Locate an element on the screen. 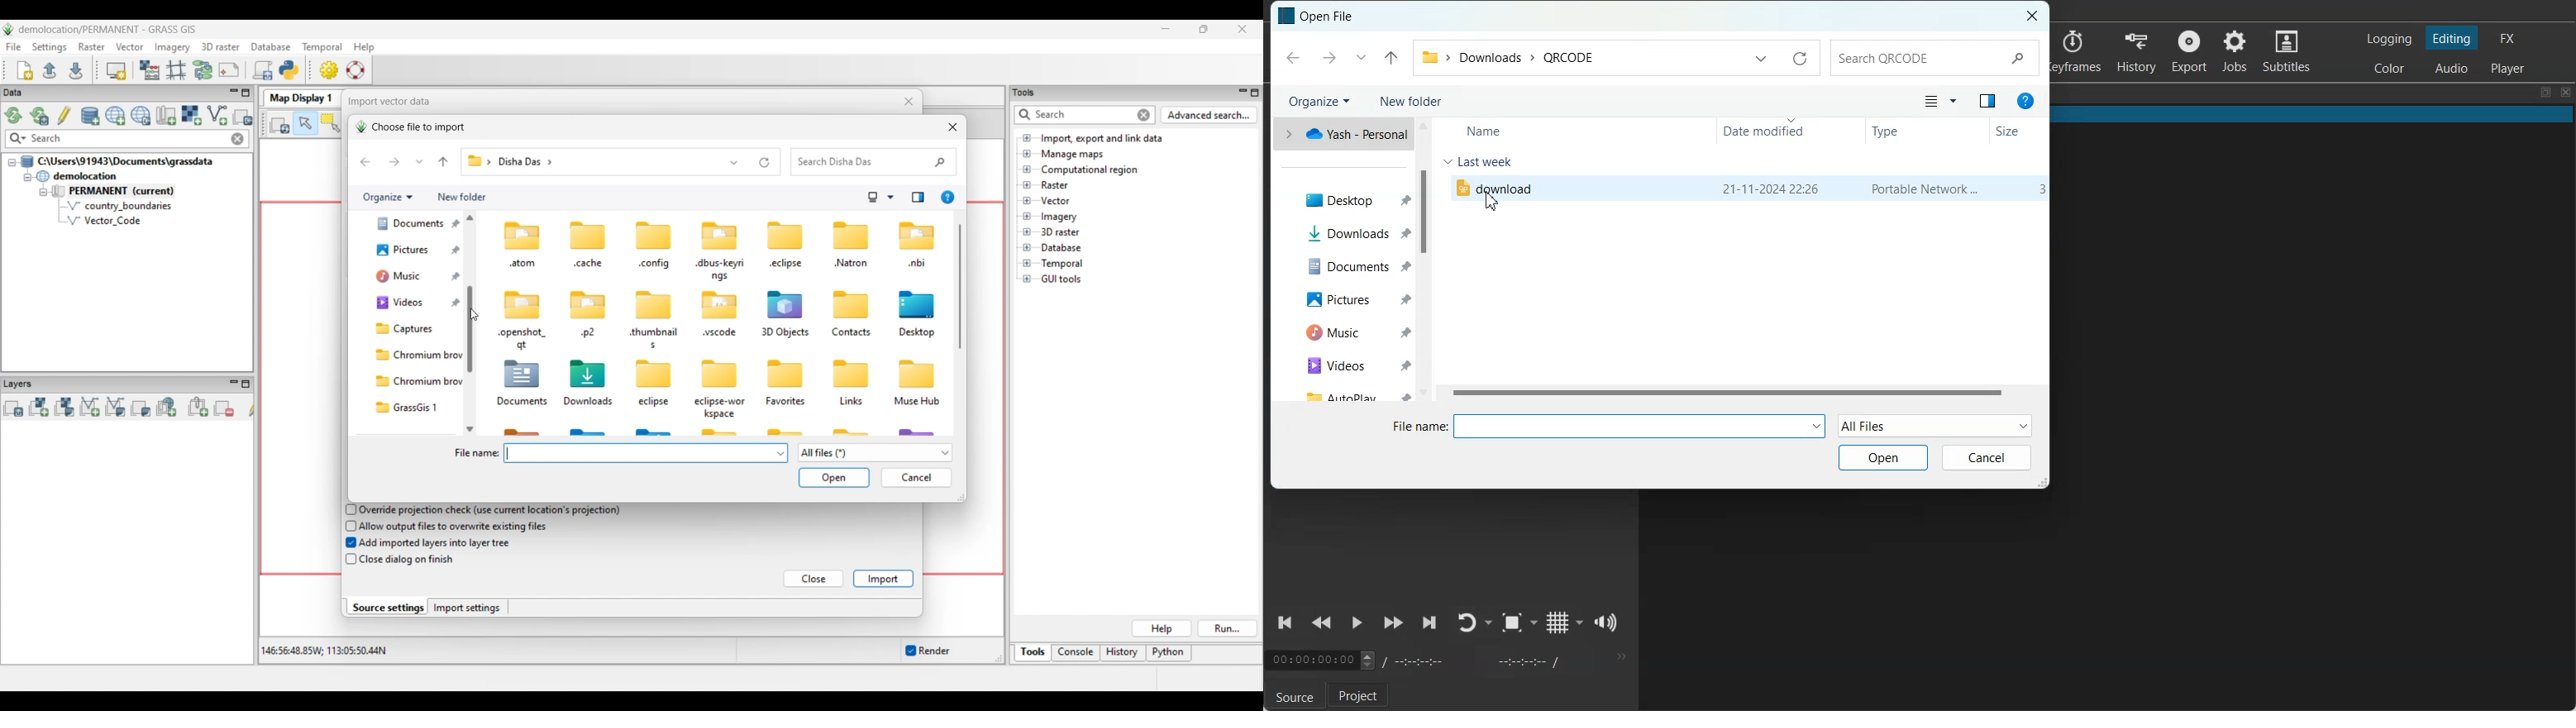 The image size is (2576, 728). Downloads is located at coordinates (1352, 233).